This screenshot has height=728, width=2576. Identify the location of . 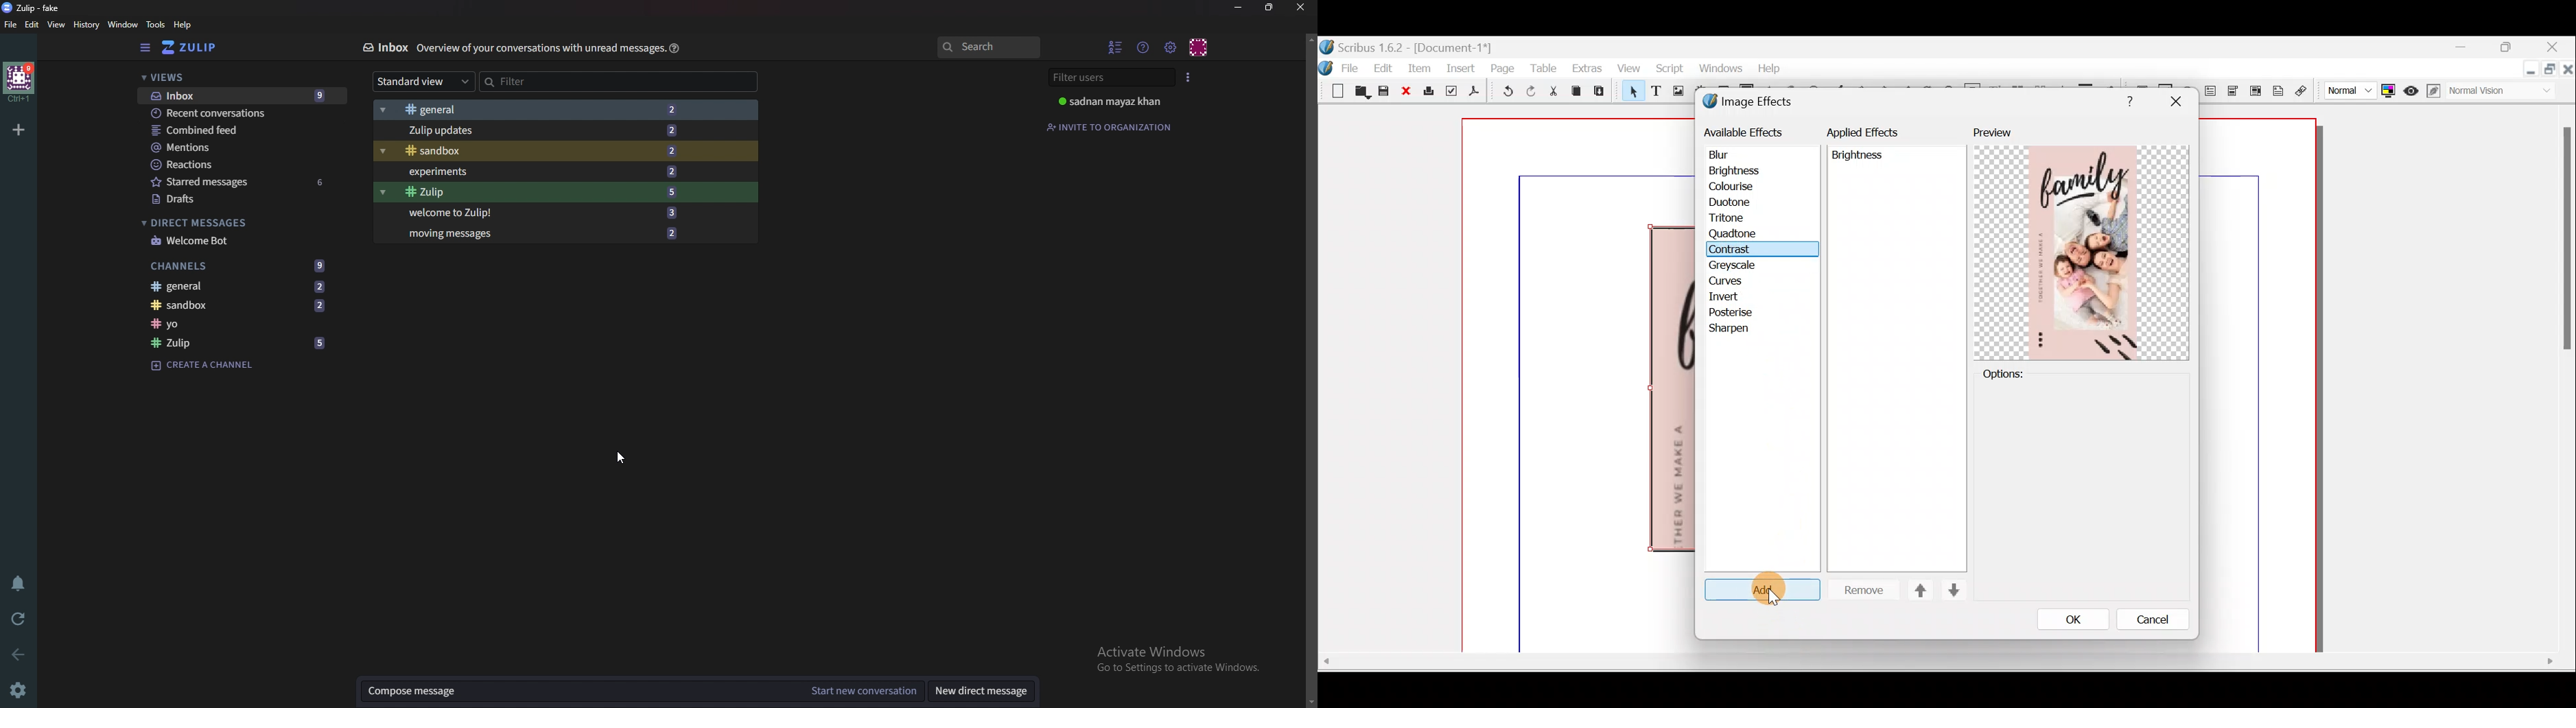
(2175, 102).